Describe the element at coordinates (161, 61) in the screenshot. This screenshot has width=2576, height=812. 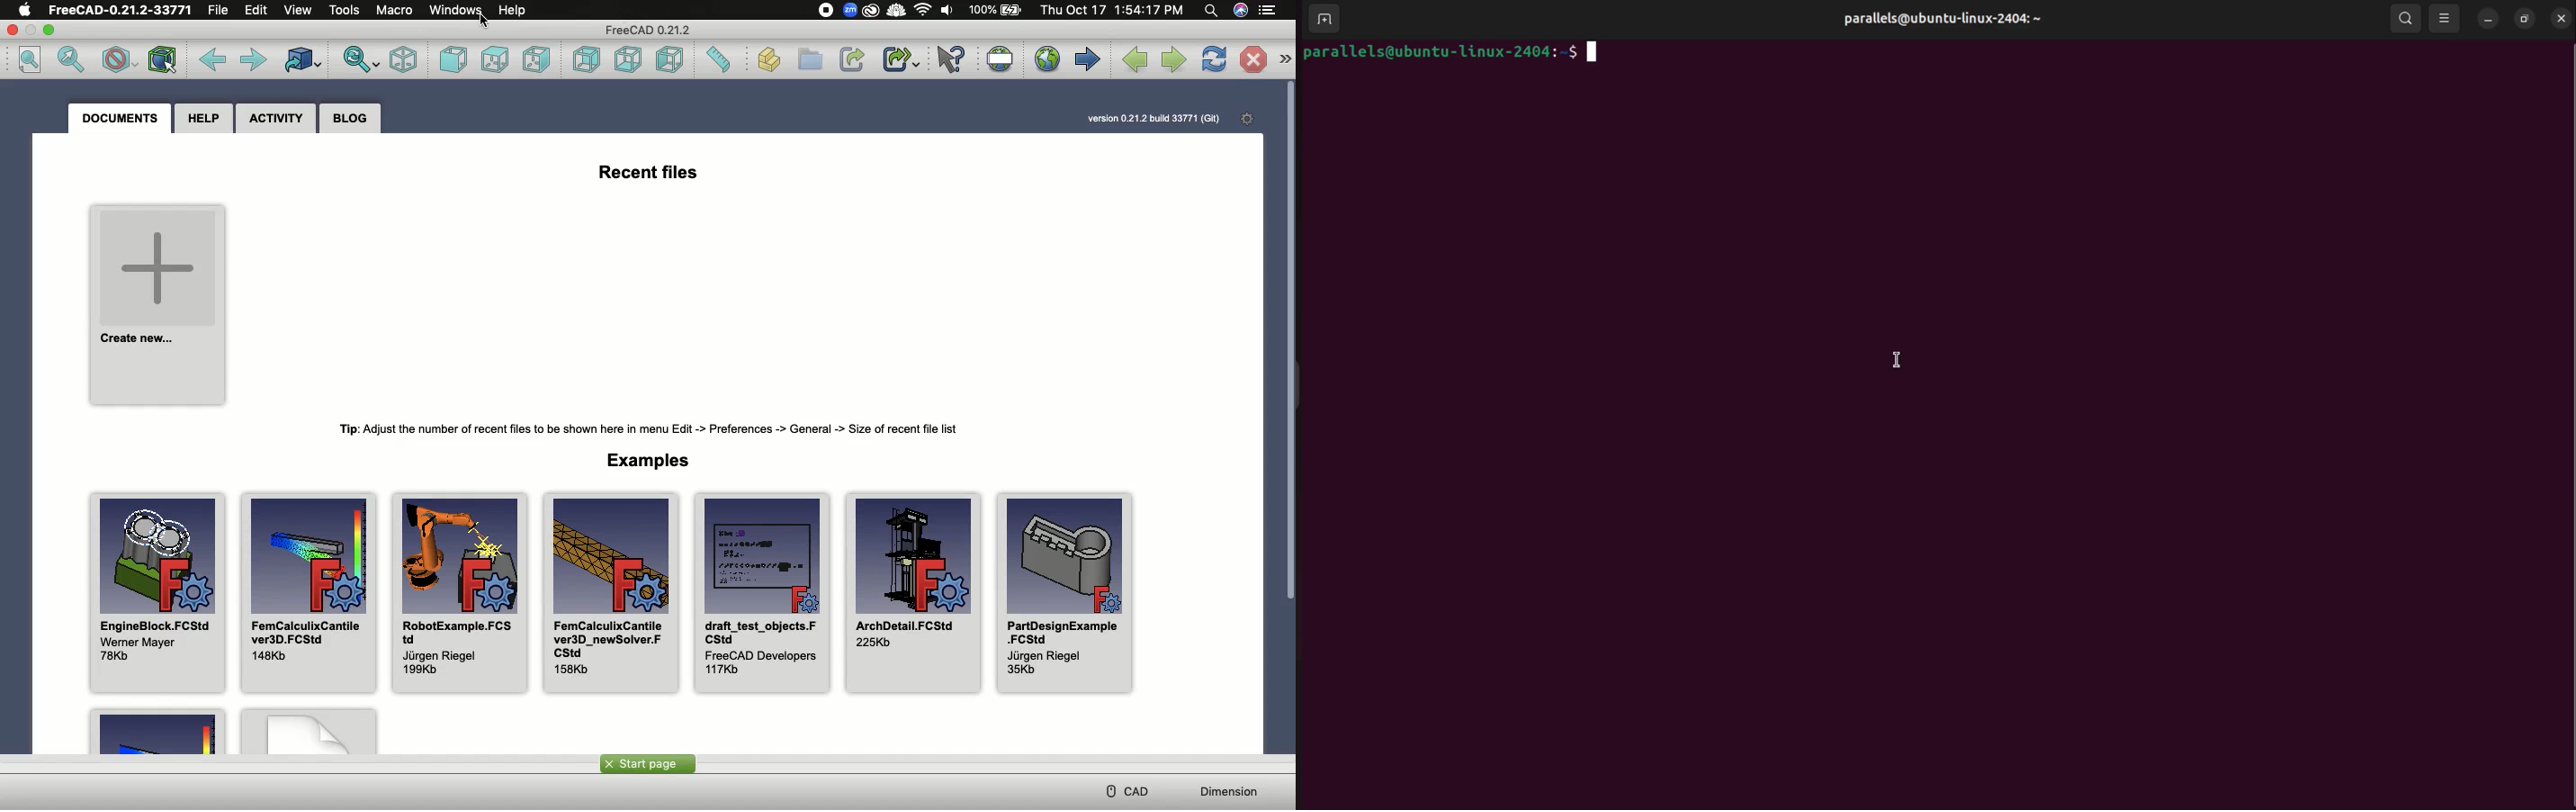
I see `Bounding box` at that location.